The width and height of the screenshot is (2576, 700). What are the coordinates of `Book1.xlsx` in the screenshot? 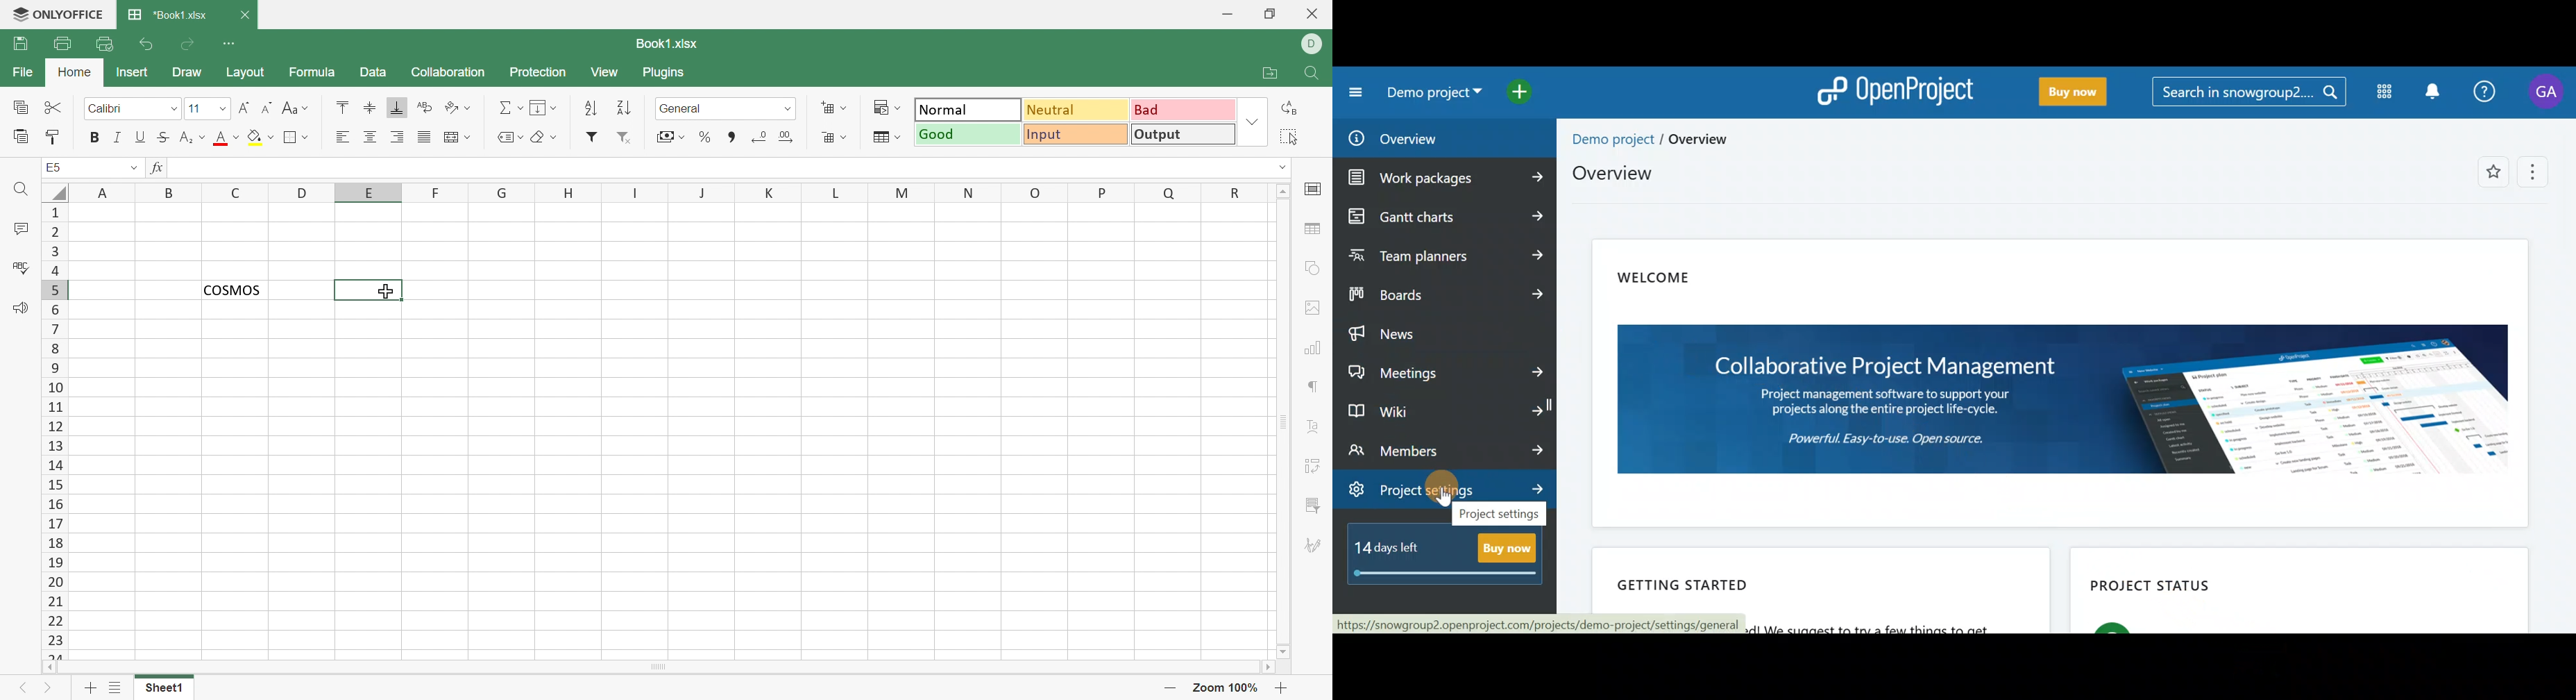 It's located at (669, 43).